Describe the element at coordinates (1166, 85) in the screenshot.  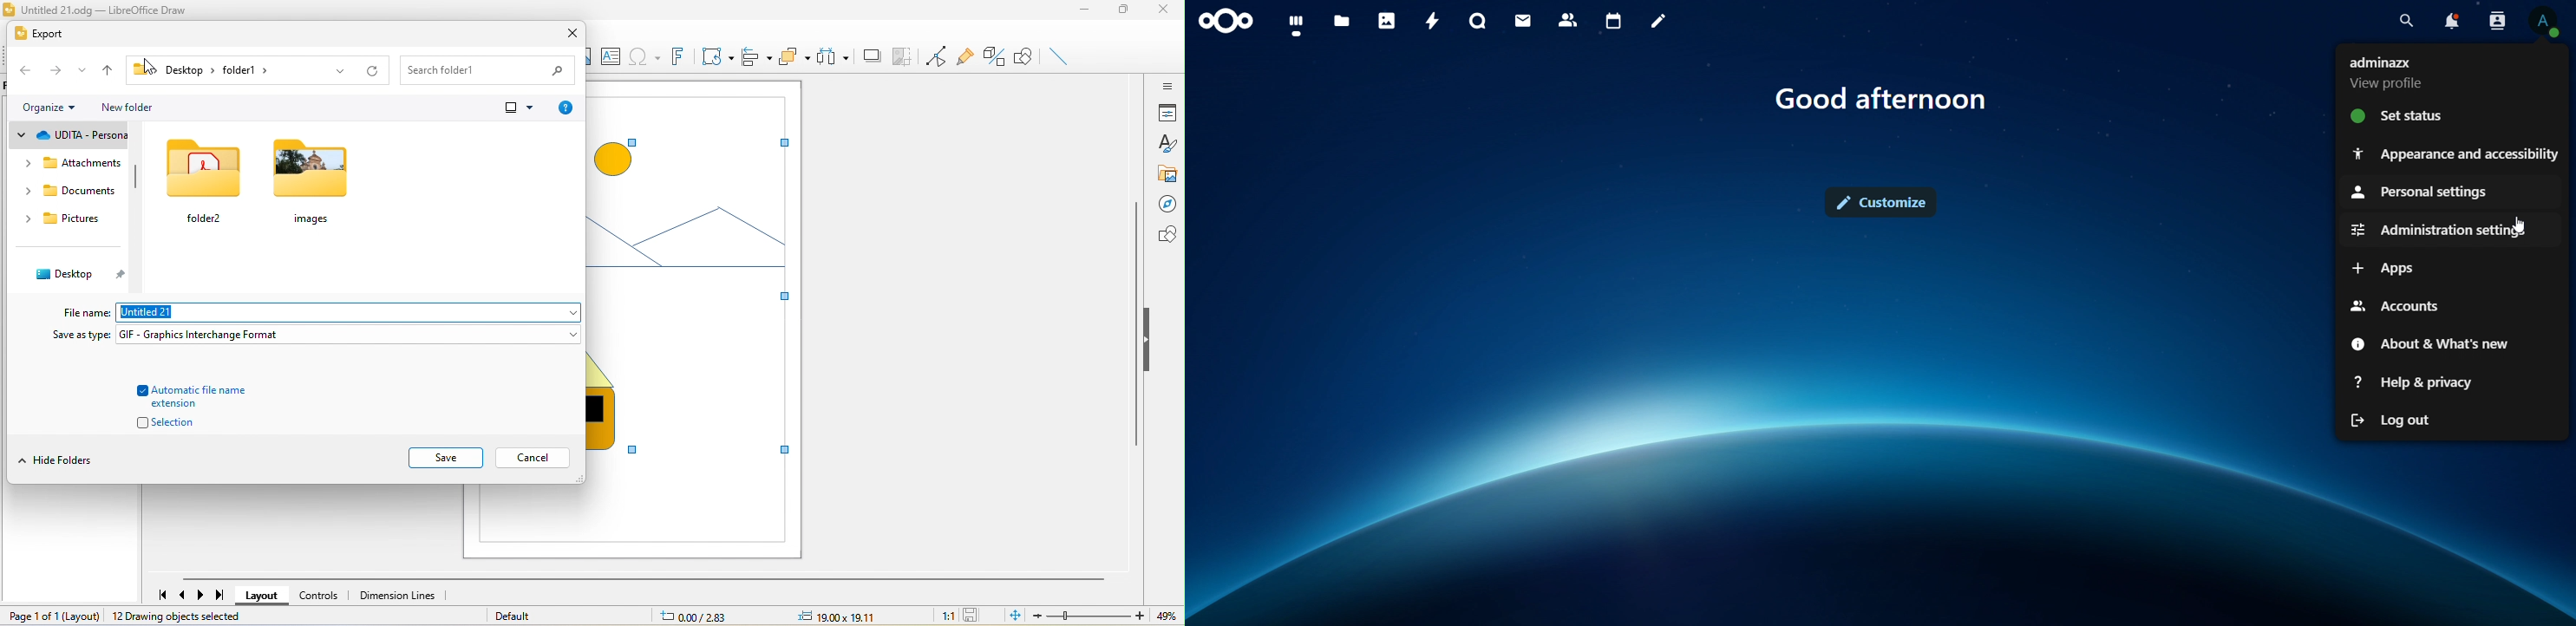
I see `open/ close sidebar` at that location.